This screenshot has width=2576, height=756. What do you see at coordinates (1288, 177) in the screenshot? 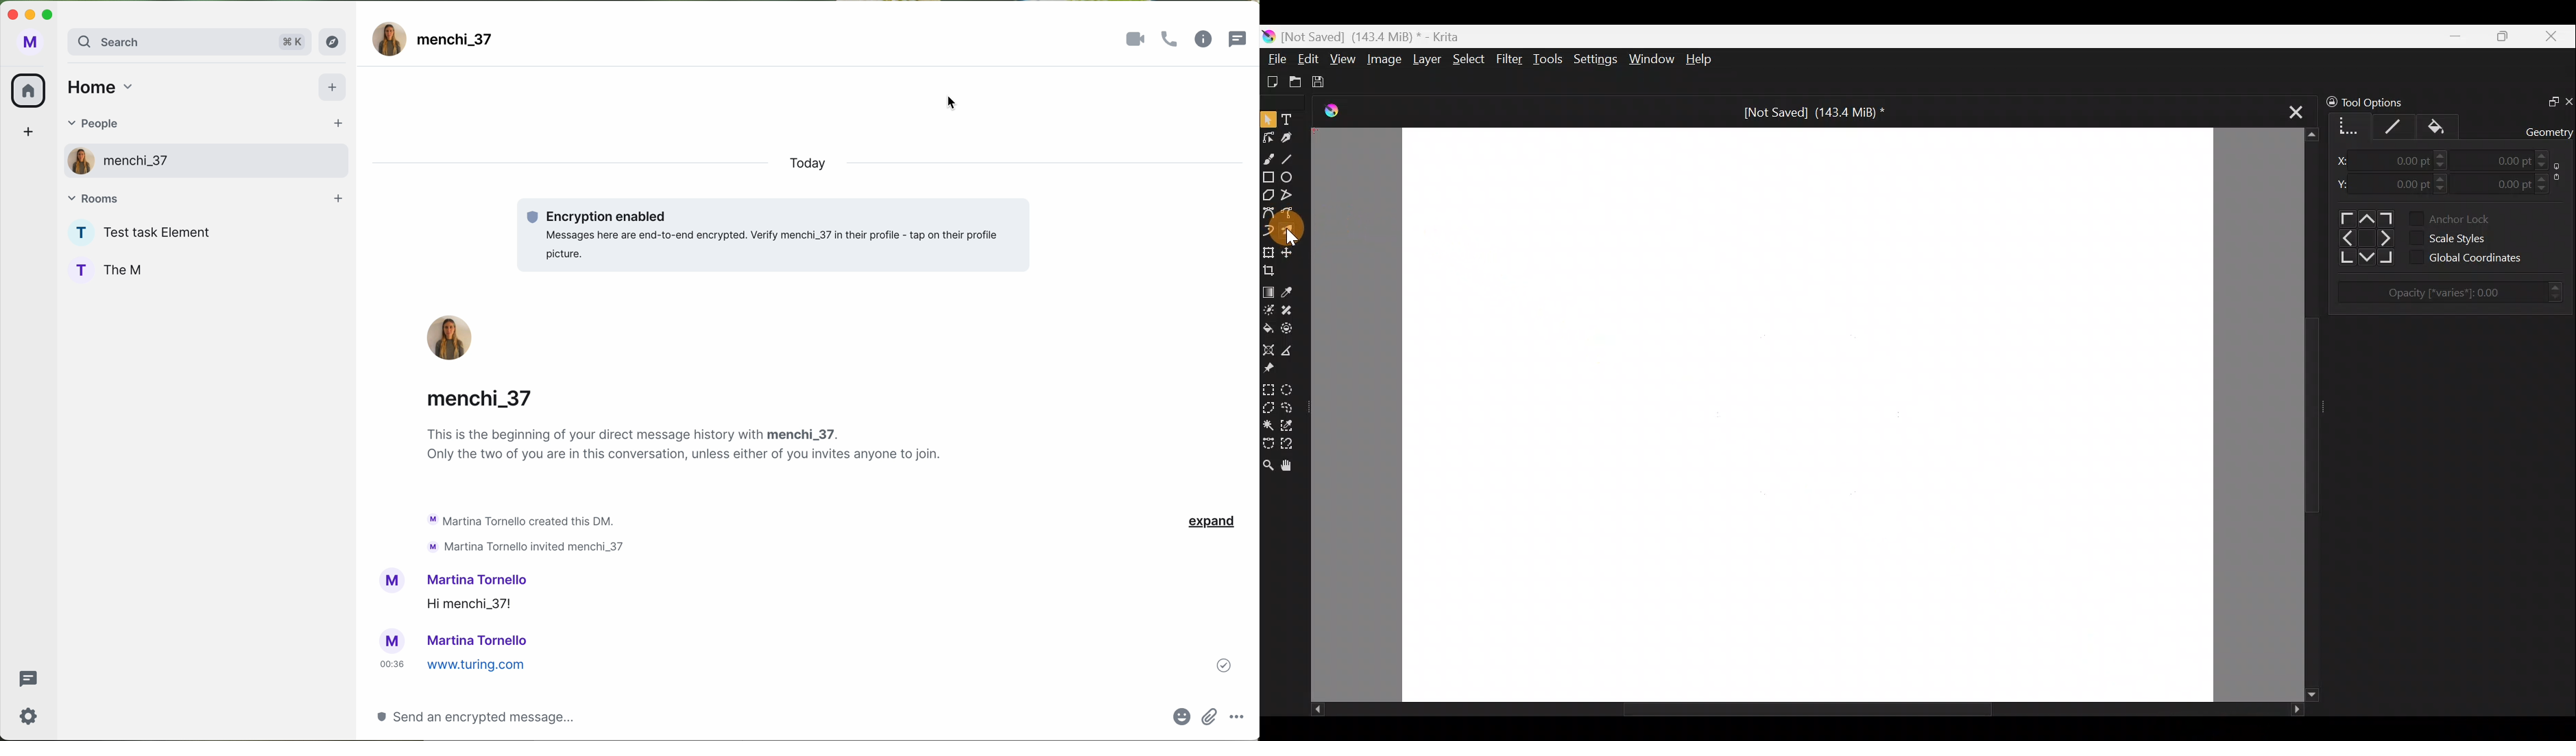
I see `Ellipse` at bounding box center [1288, 177].